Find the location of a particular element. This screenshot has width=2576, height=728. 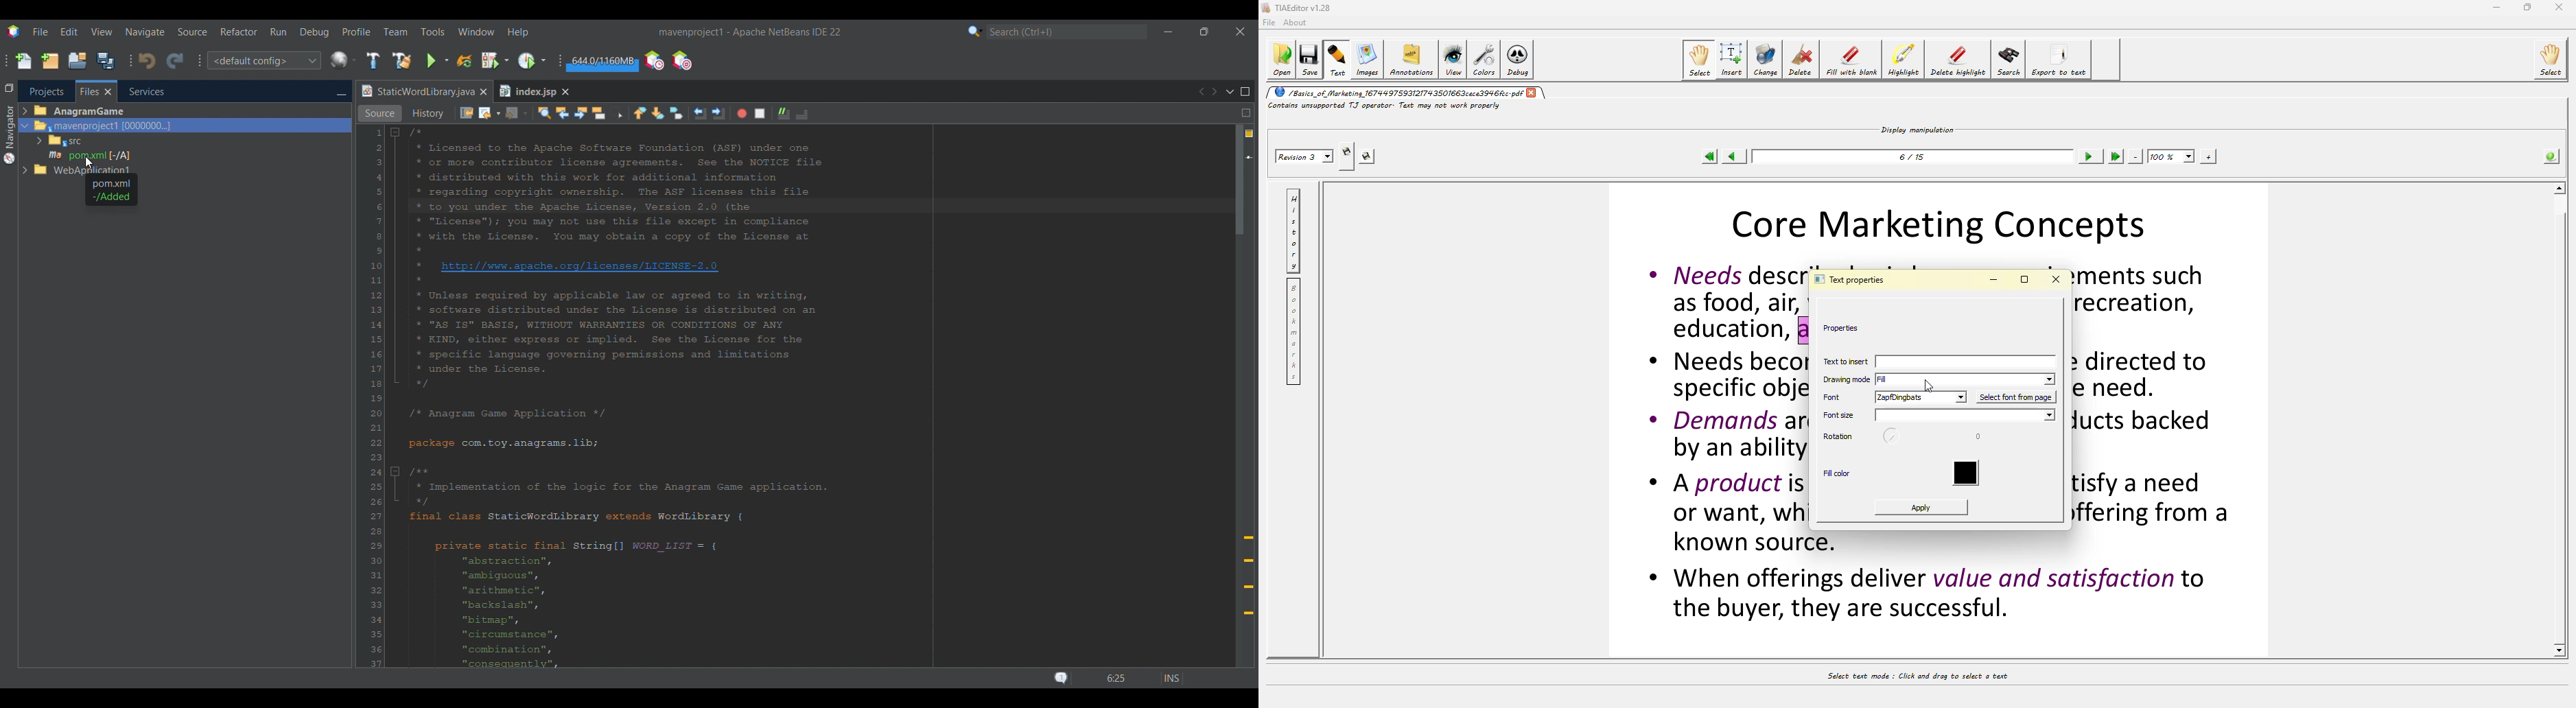

zoom in is located at coordinates (2208, 157).